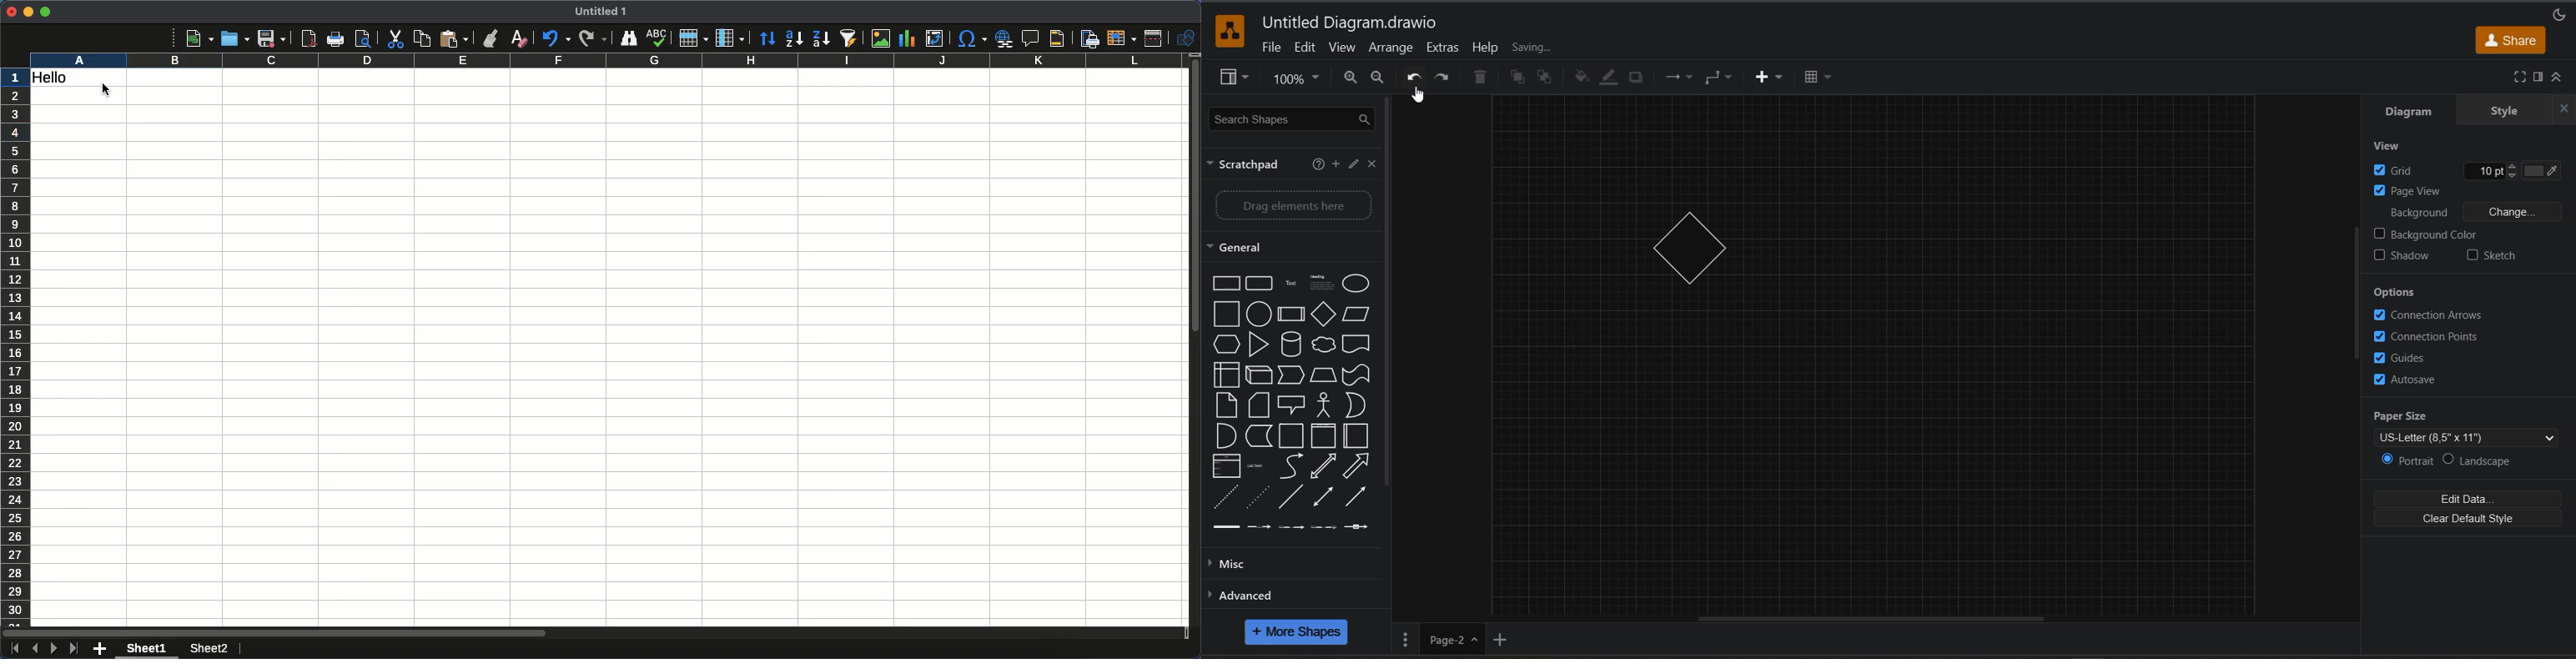  What do you see at coordinates (848, 38) in the screenshot?
I see `Autofilter` at bounding box center [848, 38].